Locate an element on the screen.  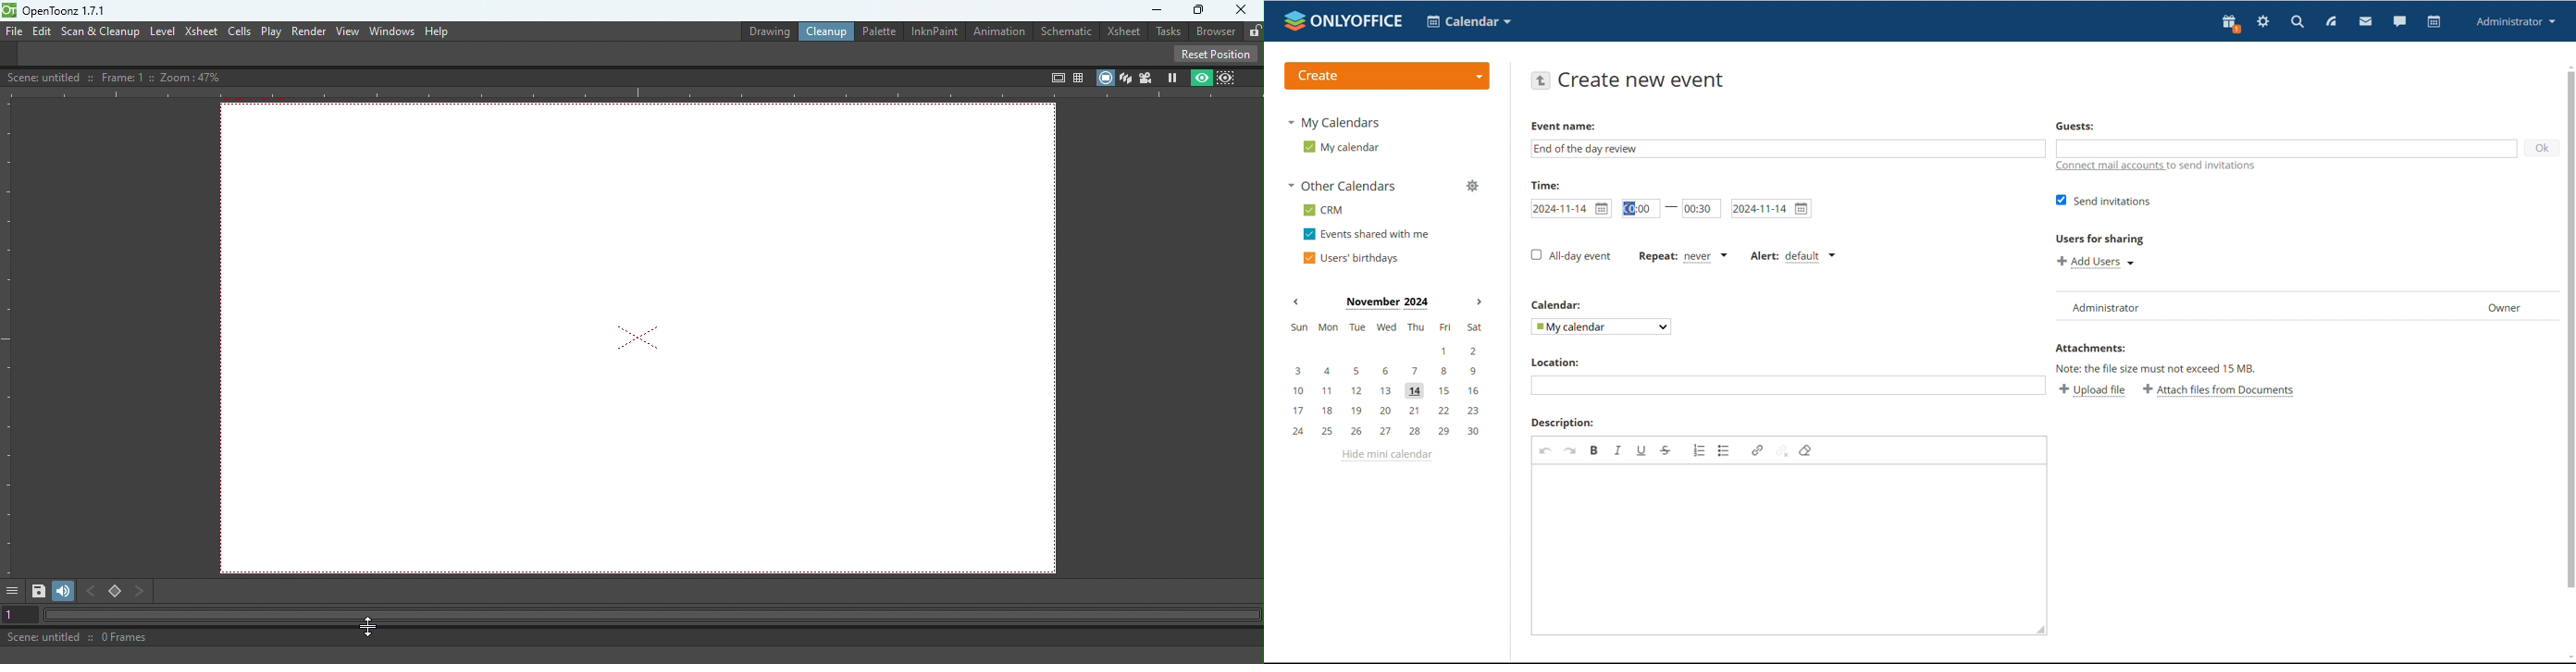
mail is located at coordinates (2366, 23).